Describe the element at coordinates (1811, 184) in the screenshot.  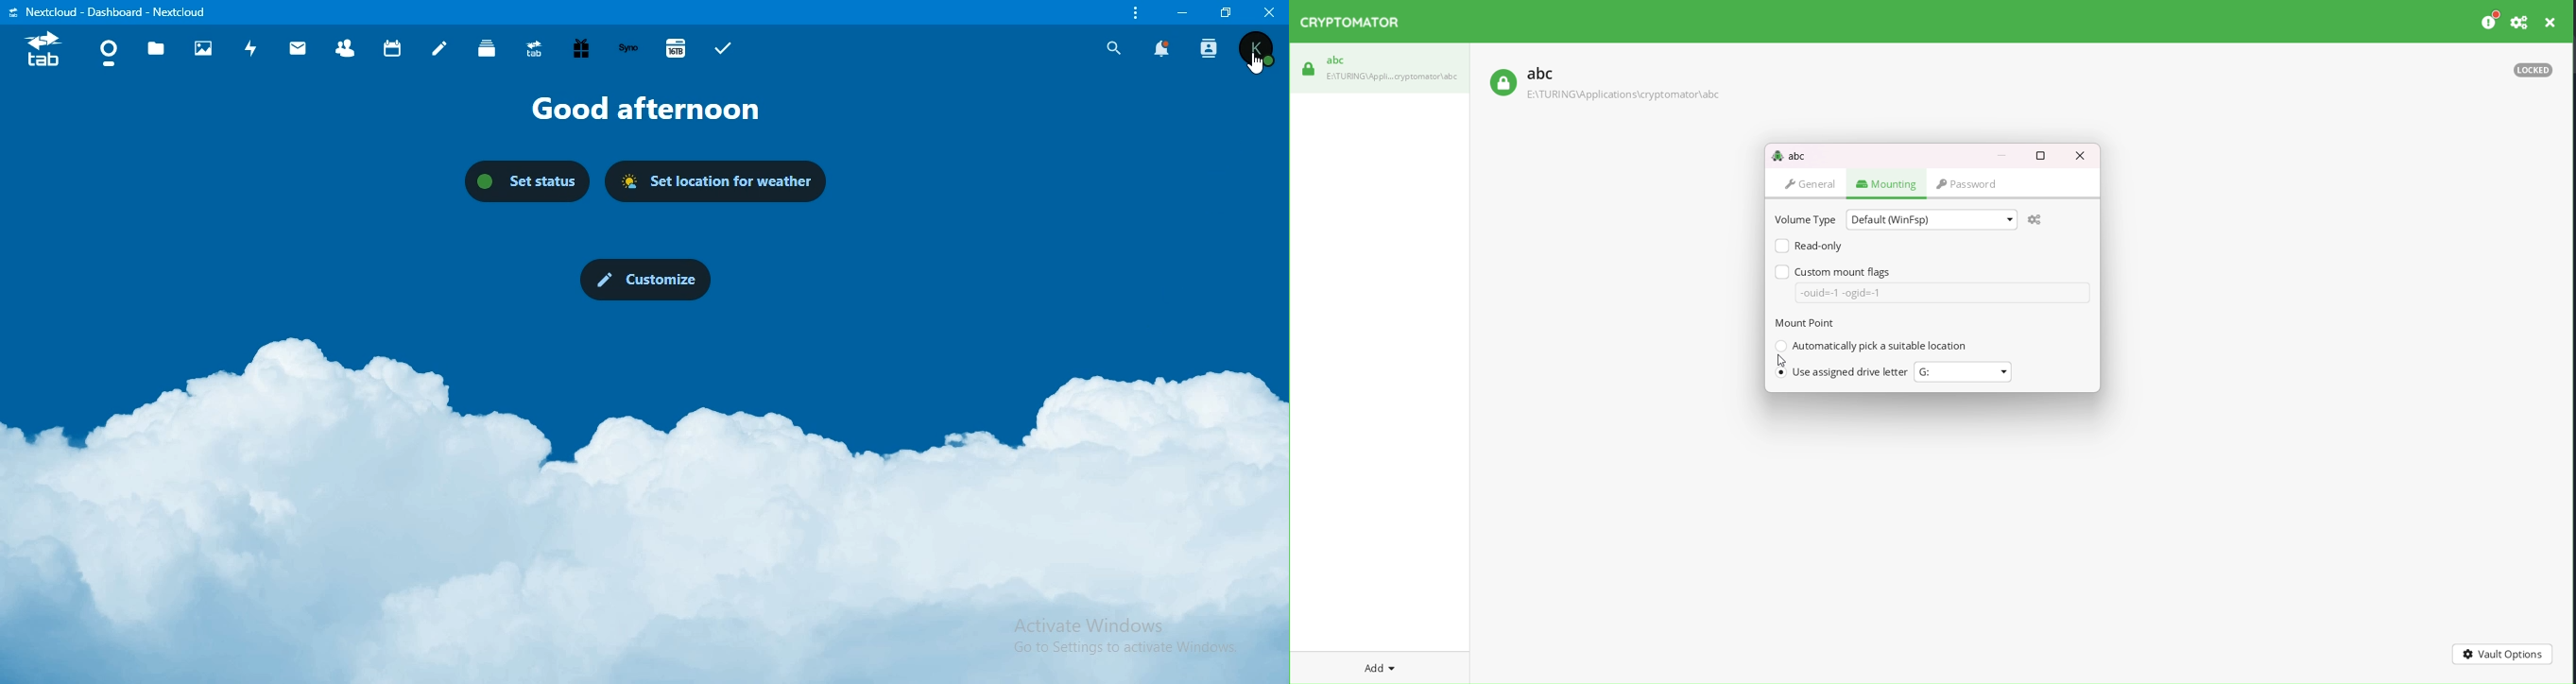
I see `general` at that location.